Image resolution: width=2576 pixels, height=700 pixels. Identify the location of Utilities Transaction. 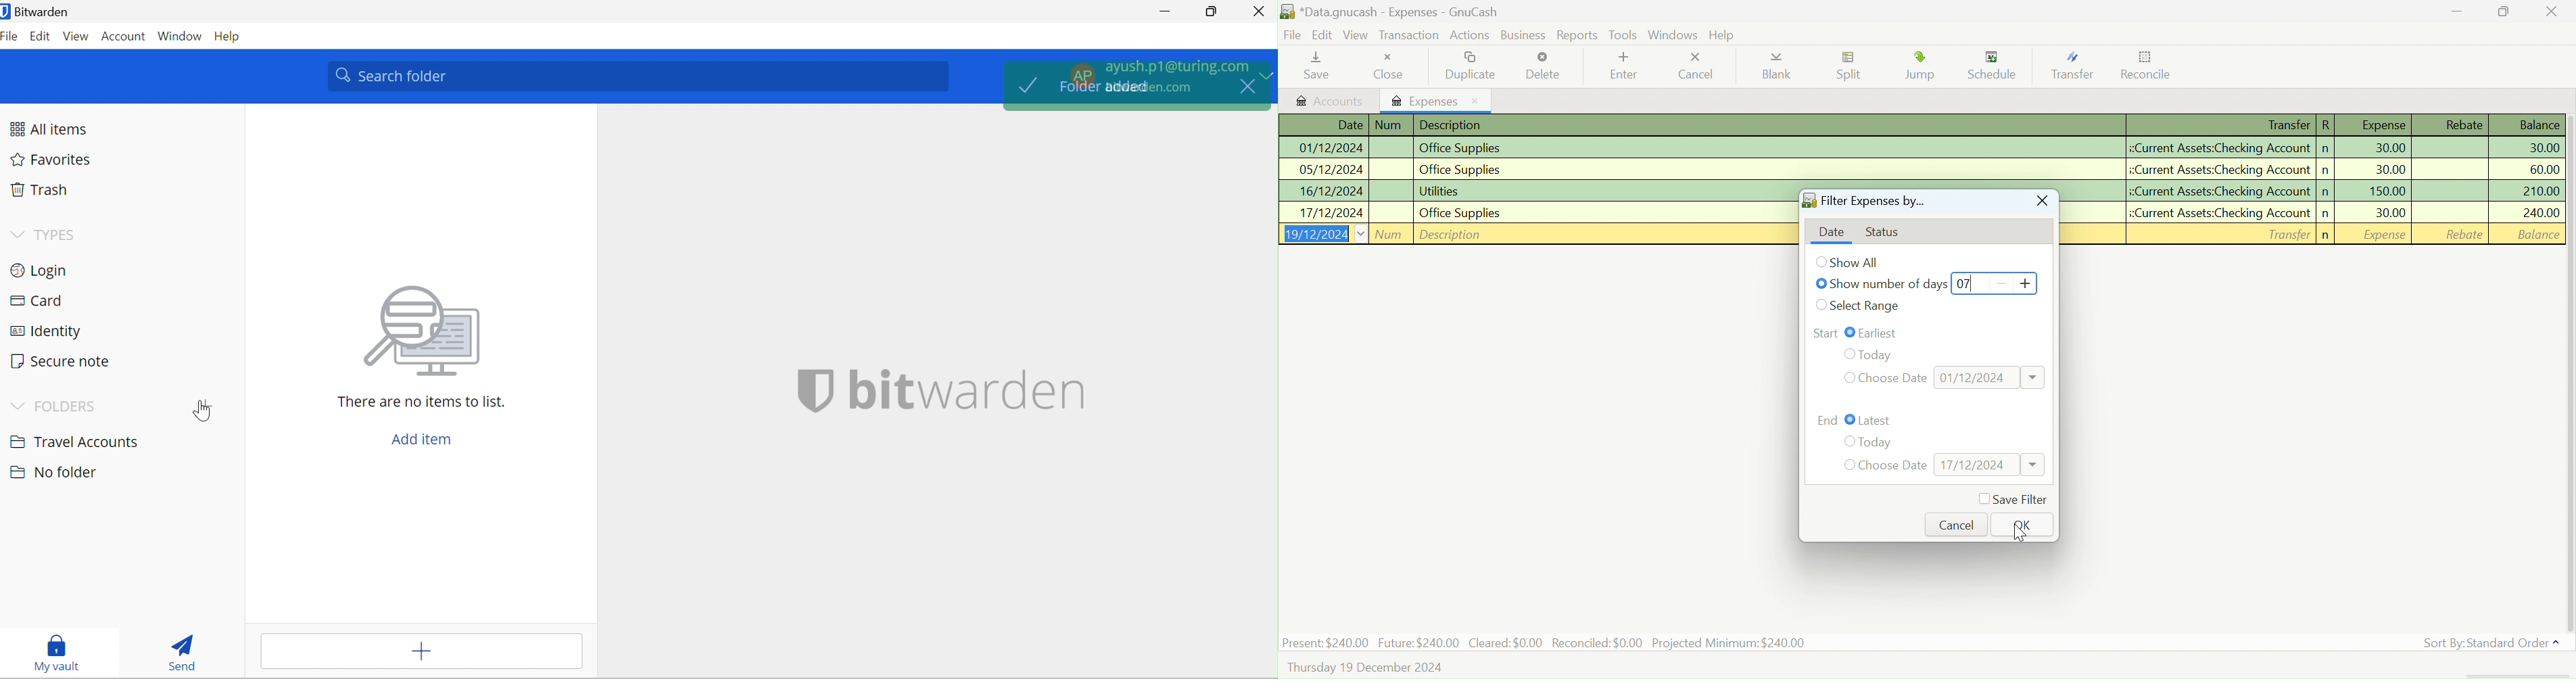
(2318, 189).